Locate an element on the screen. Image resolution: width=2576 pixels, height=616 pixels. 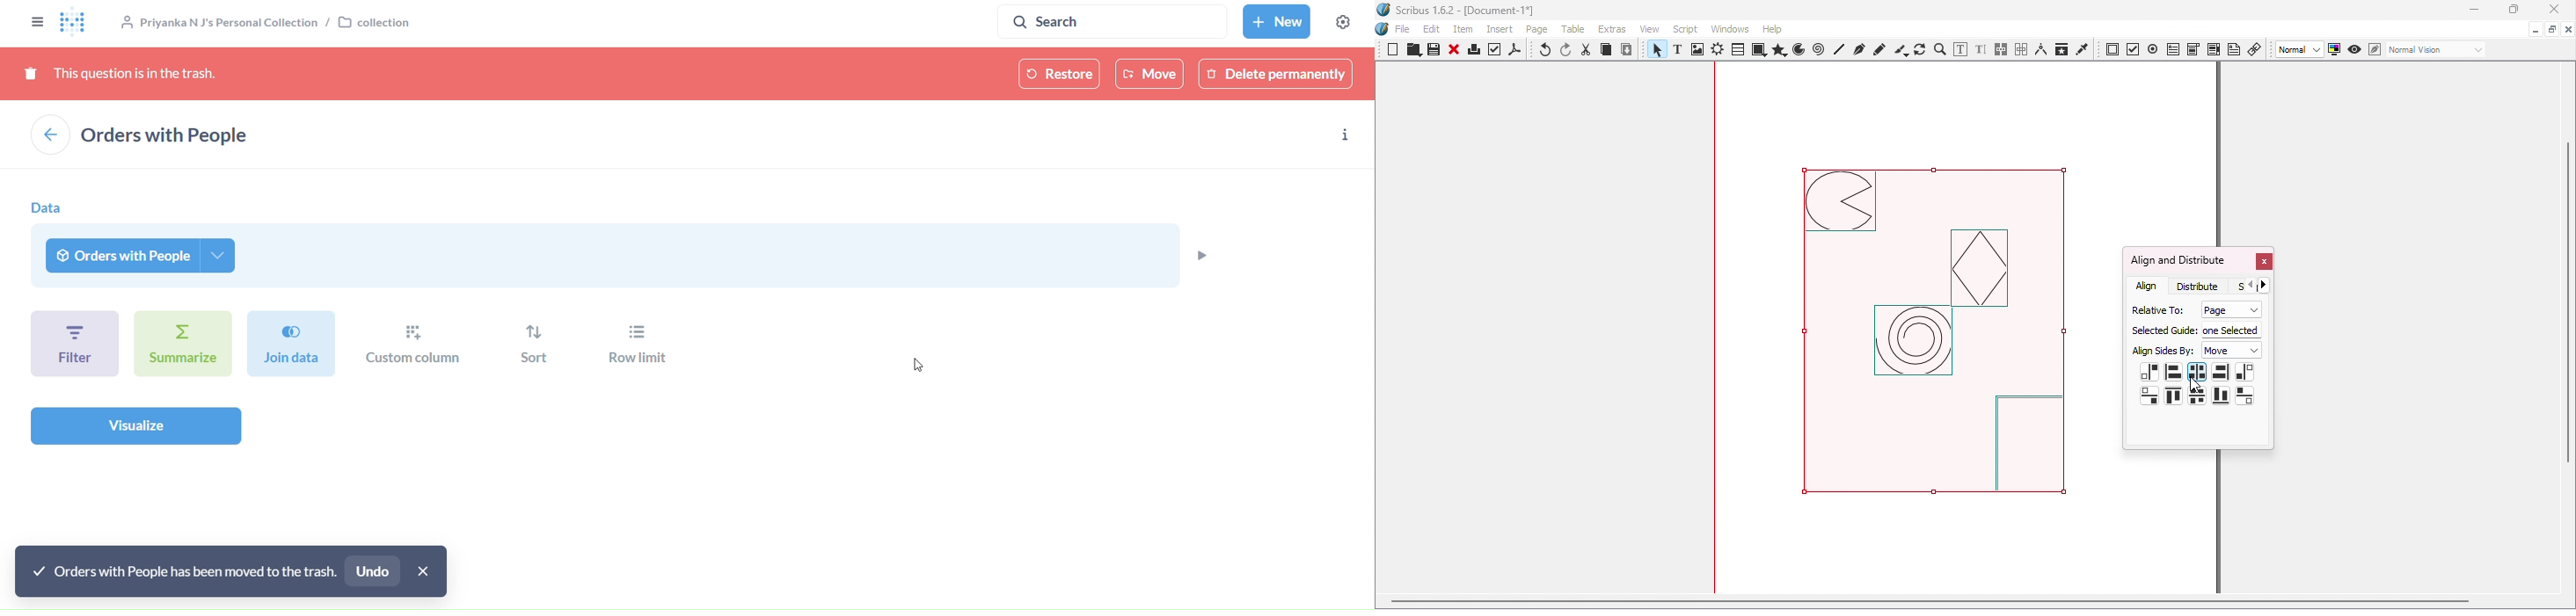
Edit is located at coordinates (1432, 29).